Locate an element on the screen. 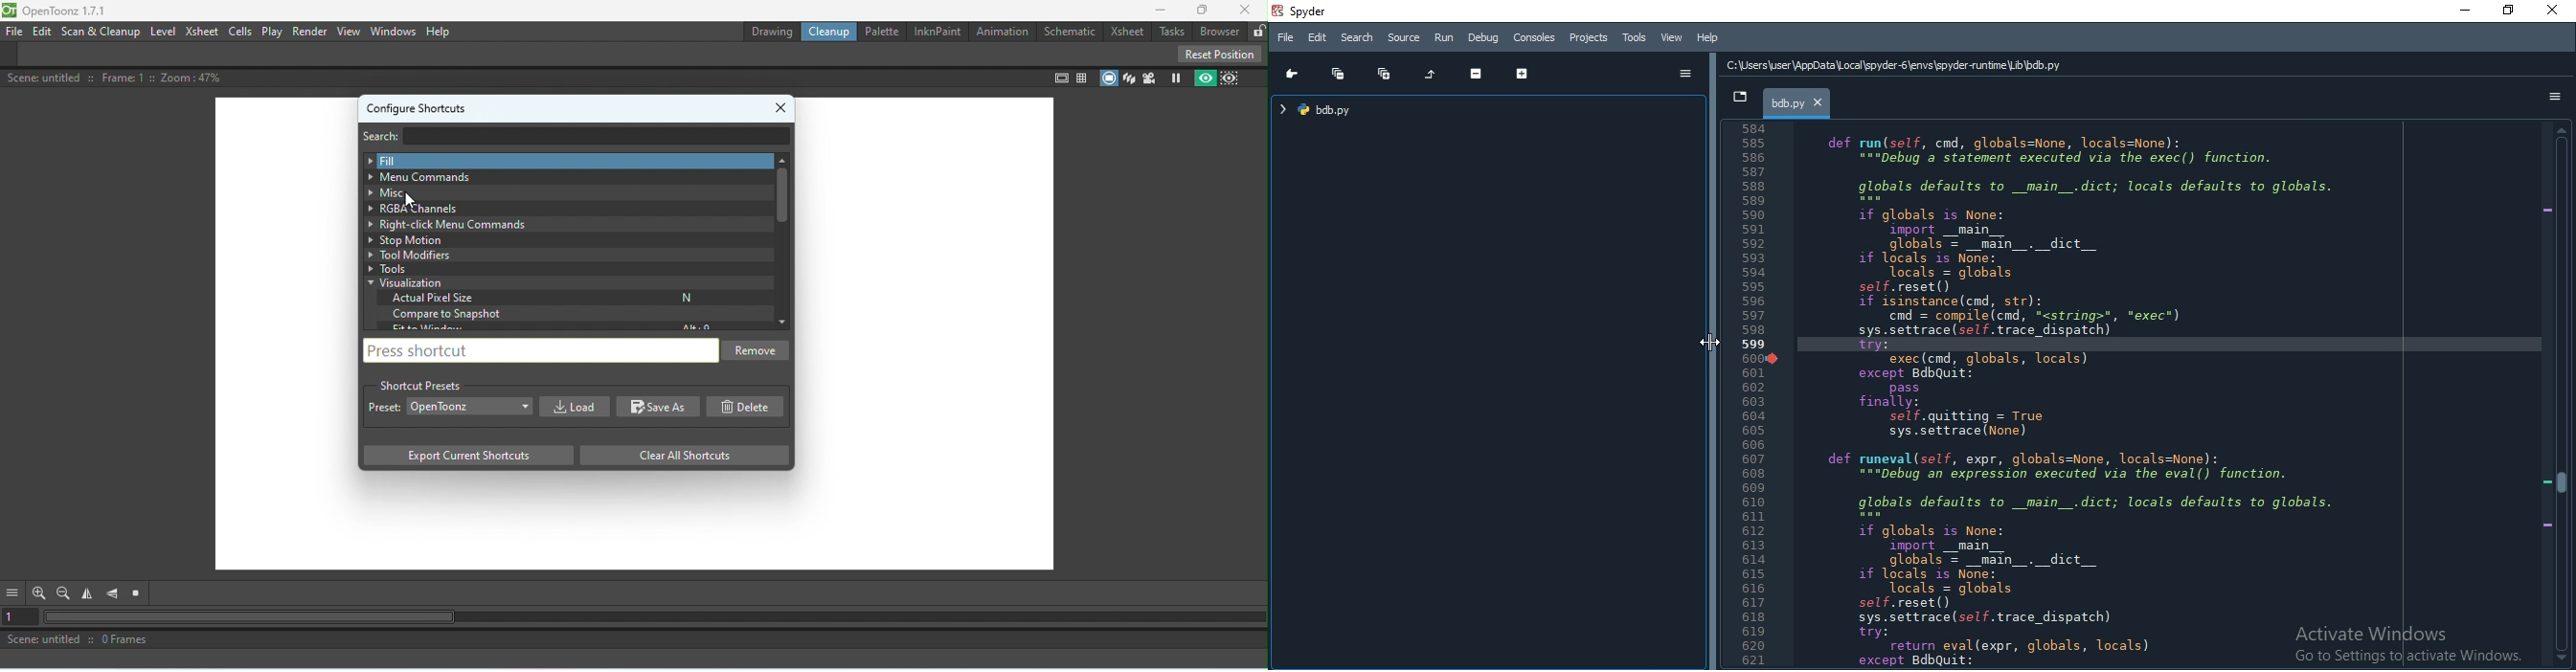 The width and height of the screenshot is (2576, 672). Tools is located at coordinates (1635, 37).